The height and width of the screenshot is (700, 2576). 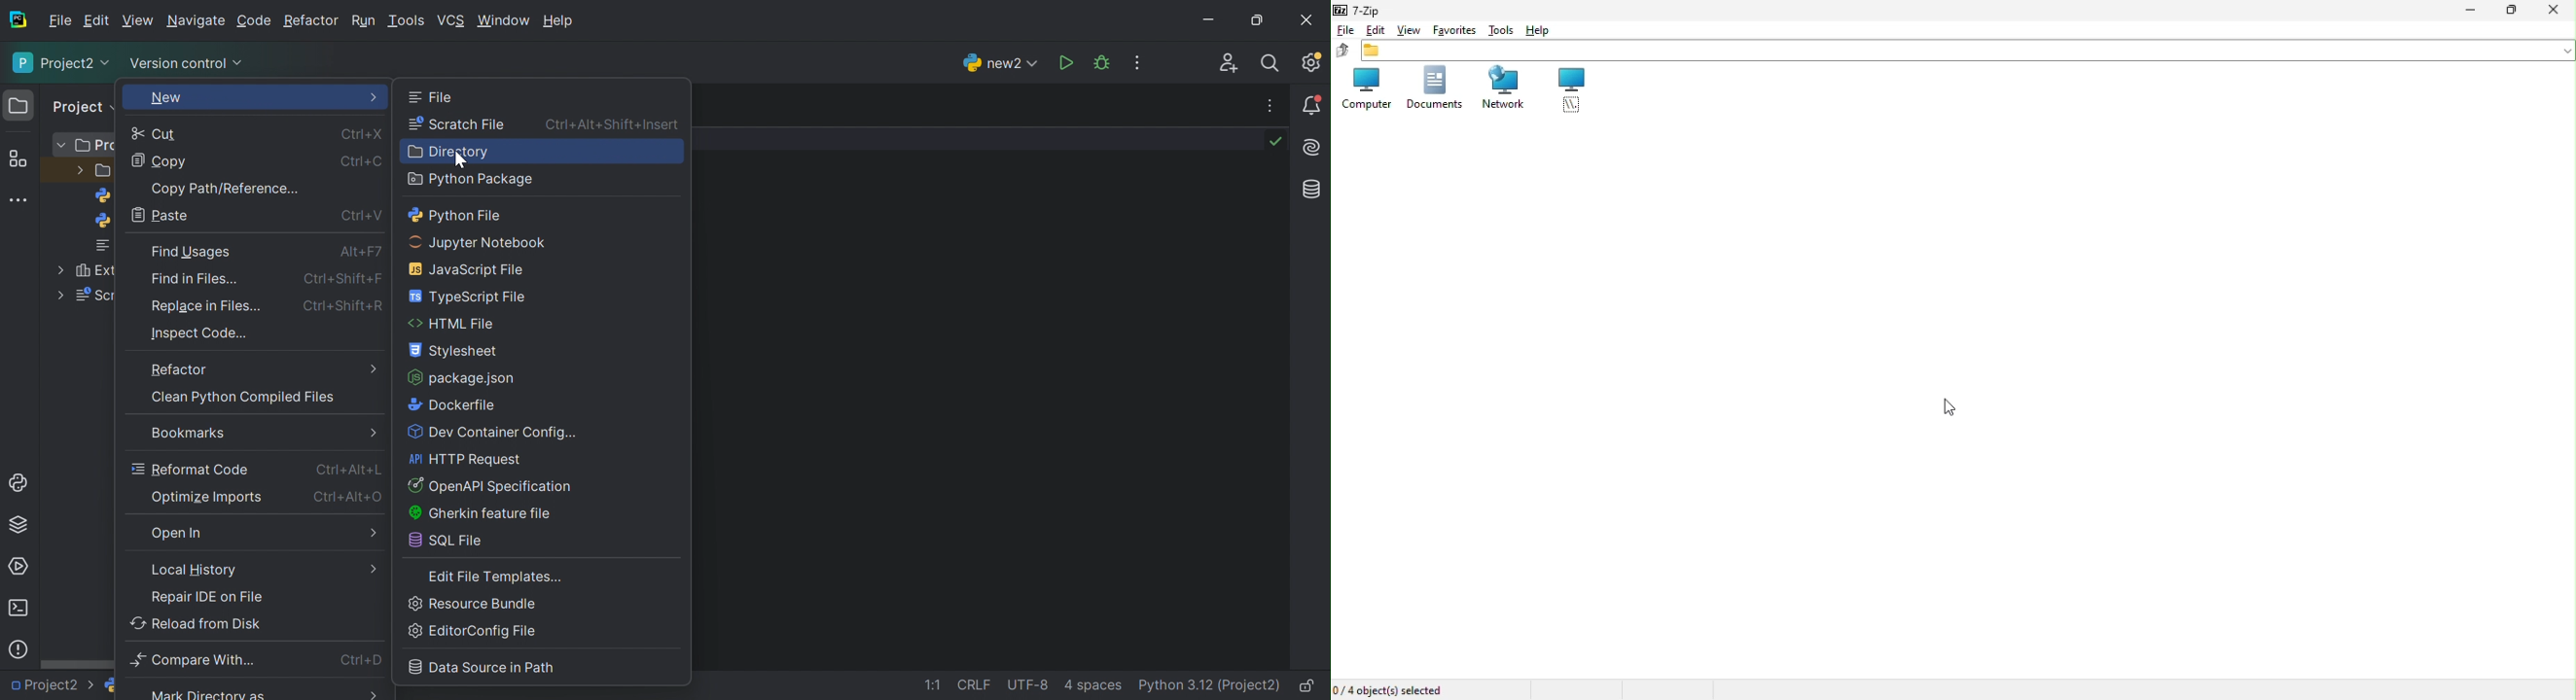 What do you see at coordinates (2558, 12) in the screenshot?
I see `Close` at bounding box center [2558, 12].